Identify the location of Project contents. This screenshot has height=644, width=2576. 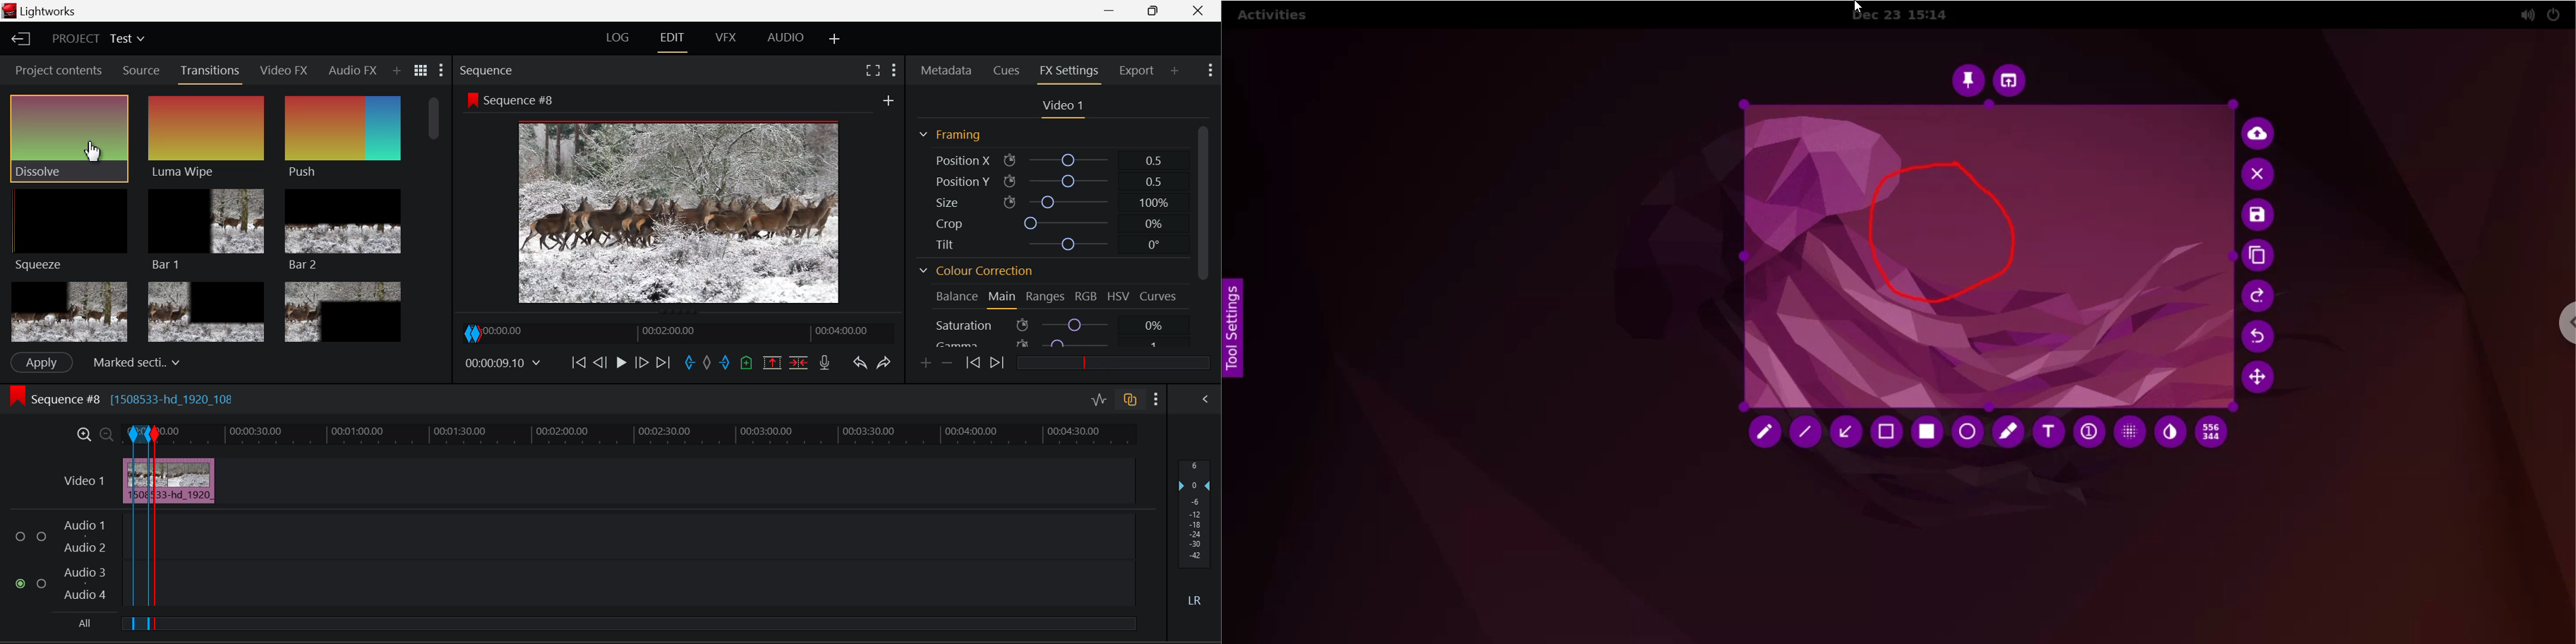
(57, 69).